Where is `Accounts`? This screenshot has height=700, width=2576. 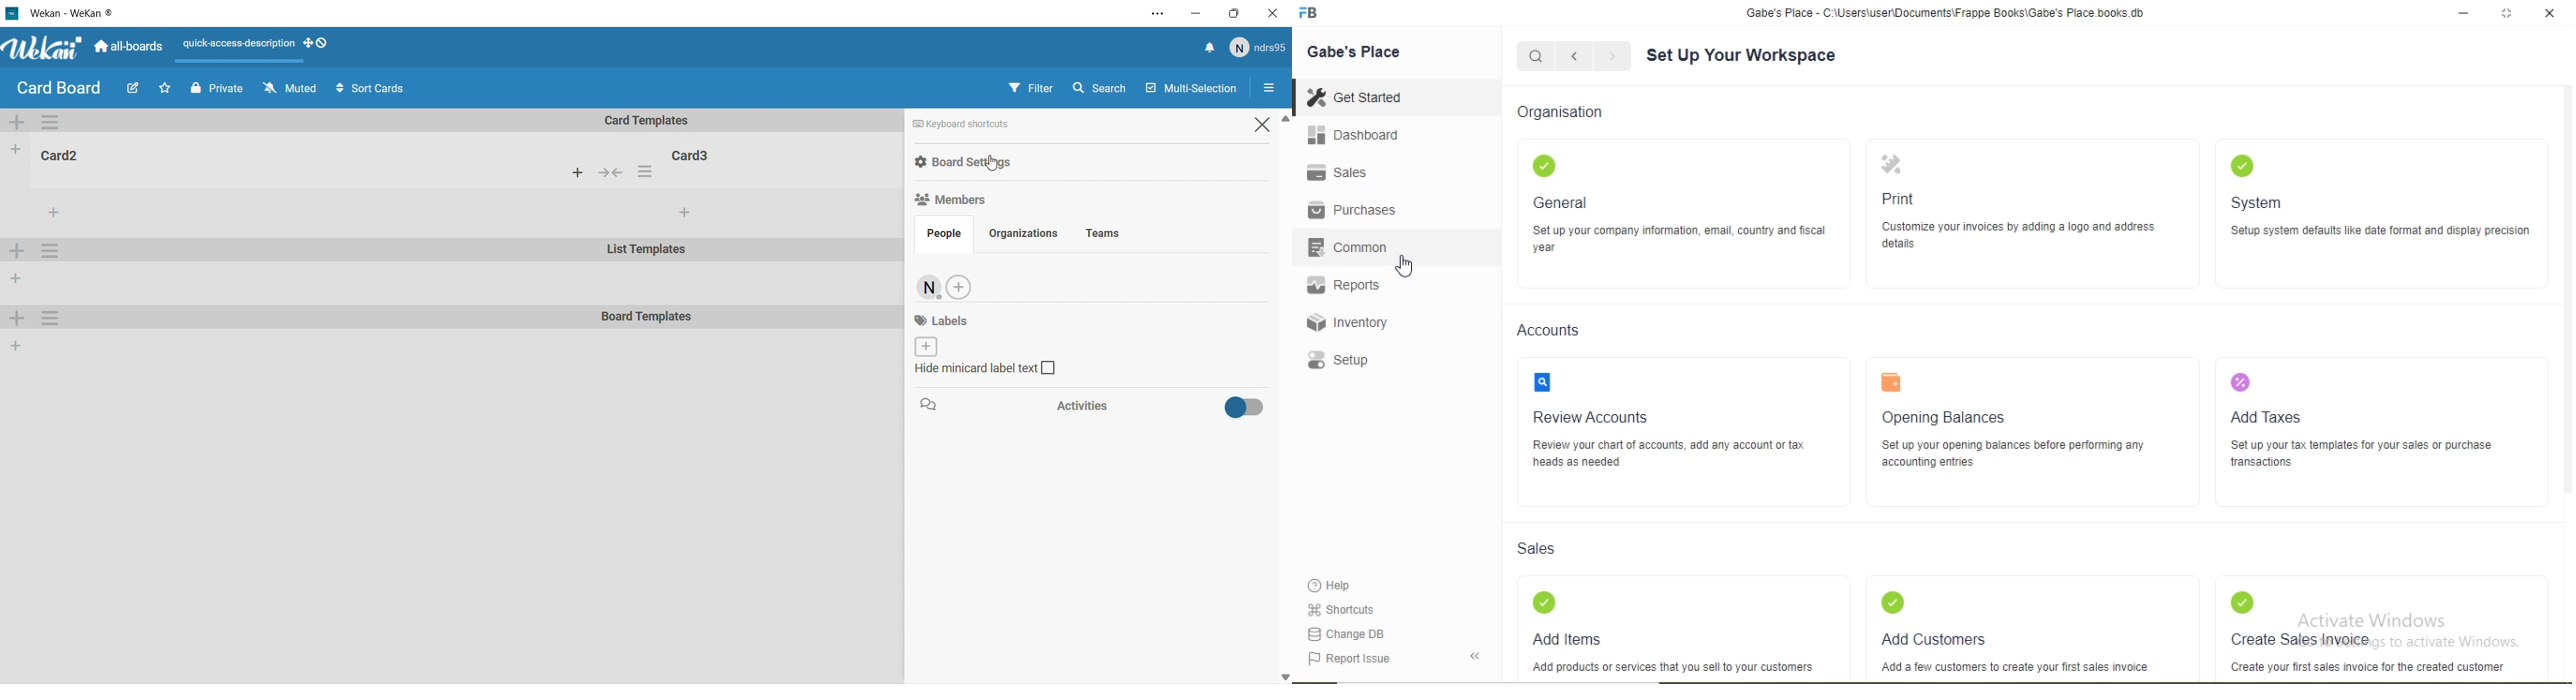 Accounts is located at coordinates (1547, 330).